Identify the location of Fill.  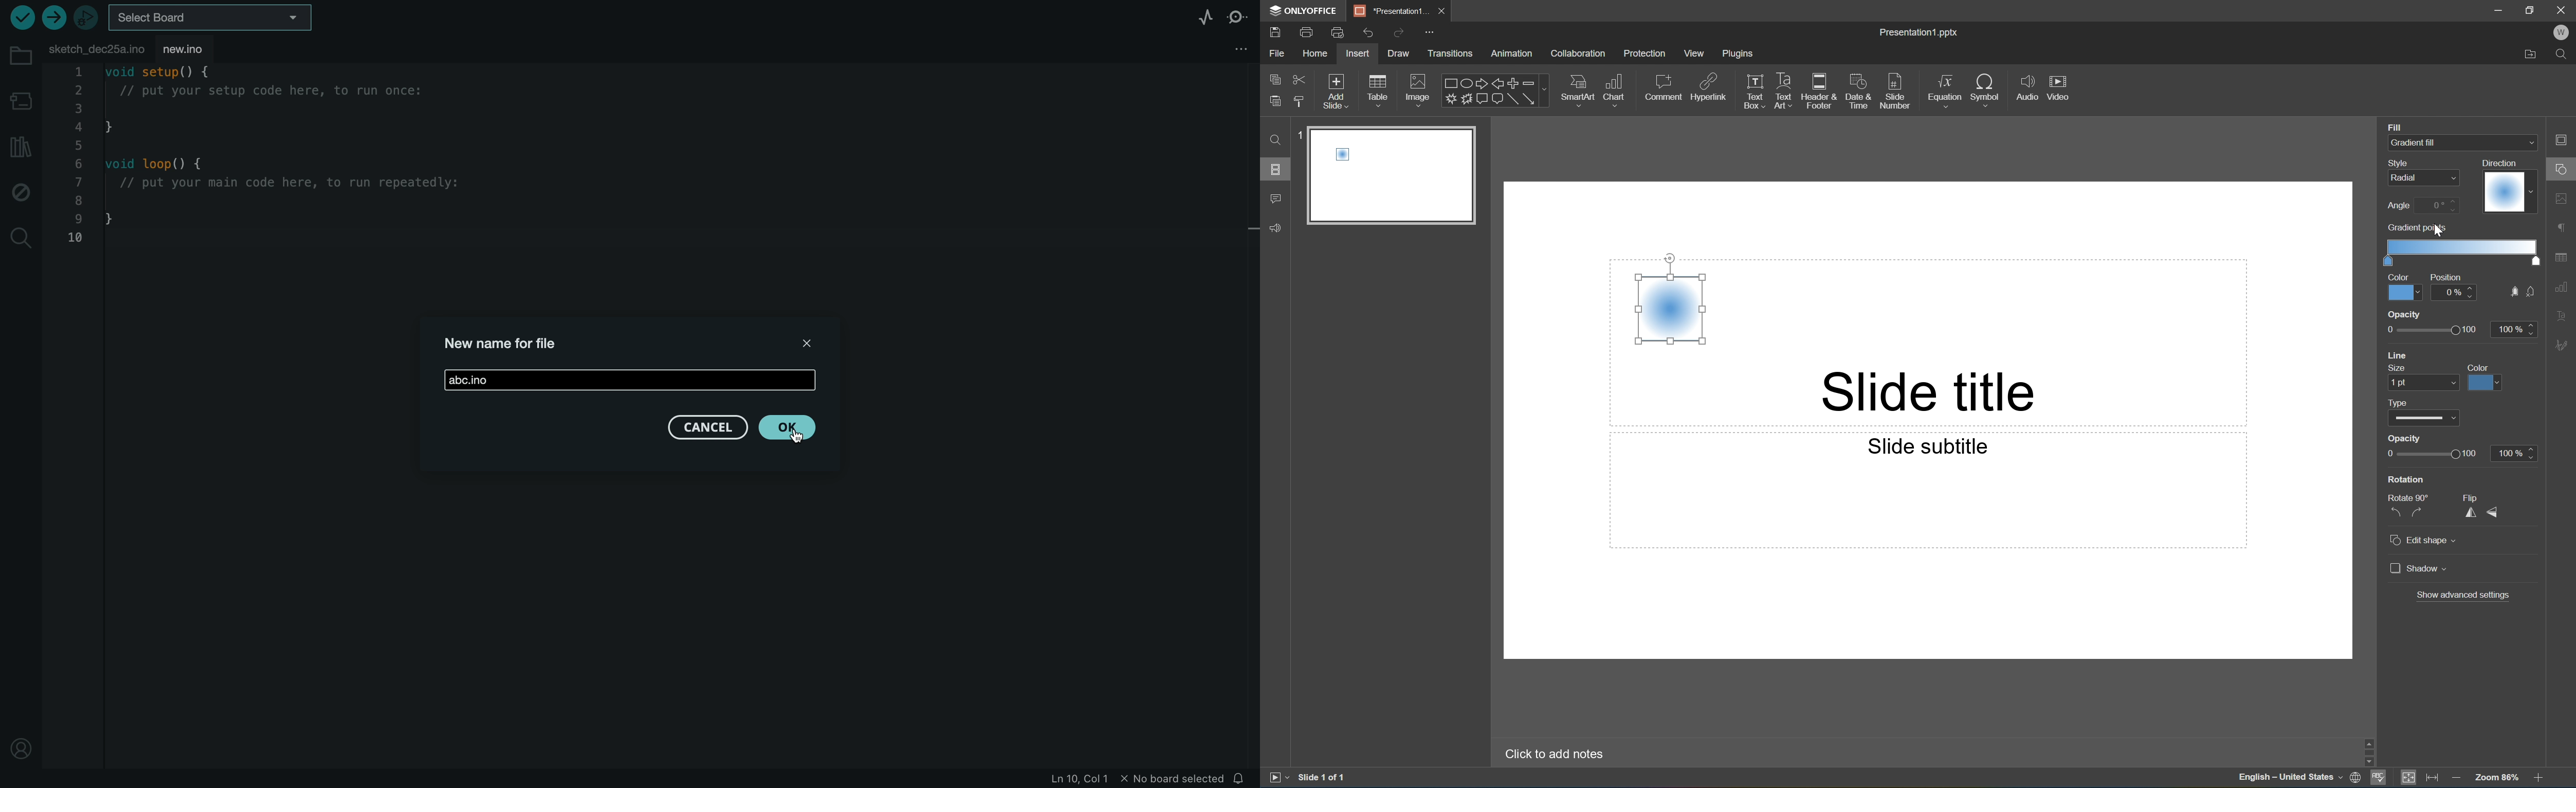
(2395, 127).